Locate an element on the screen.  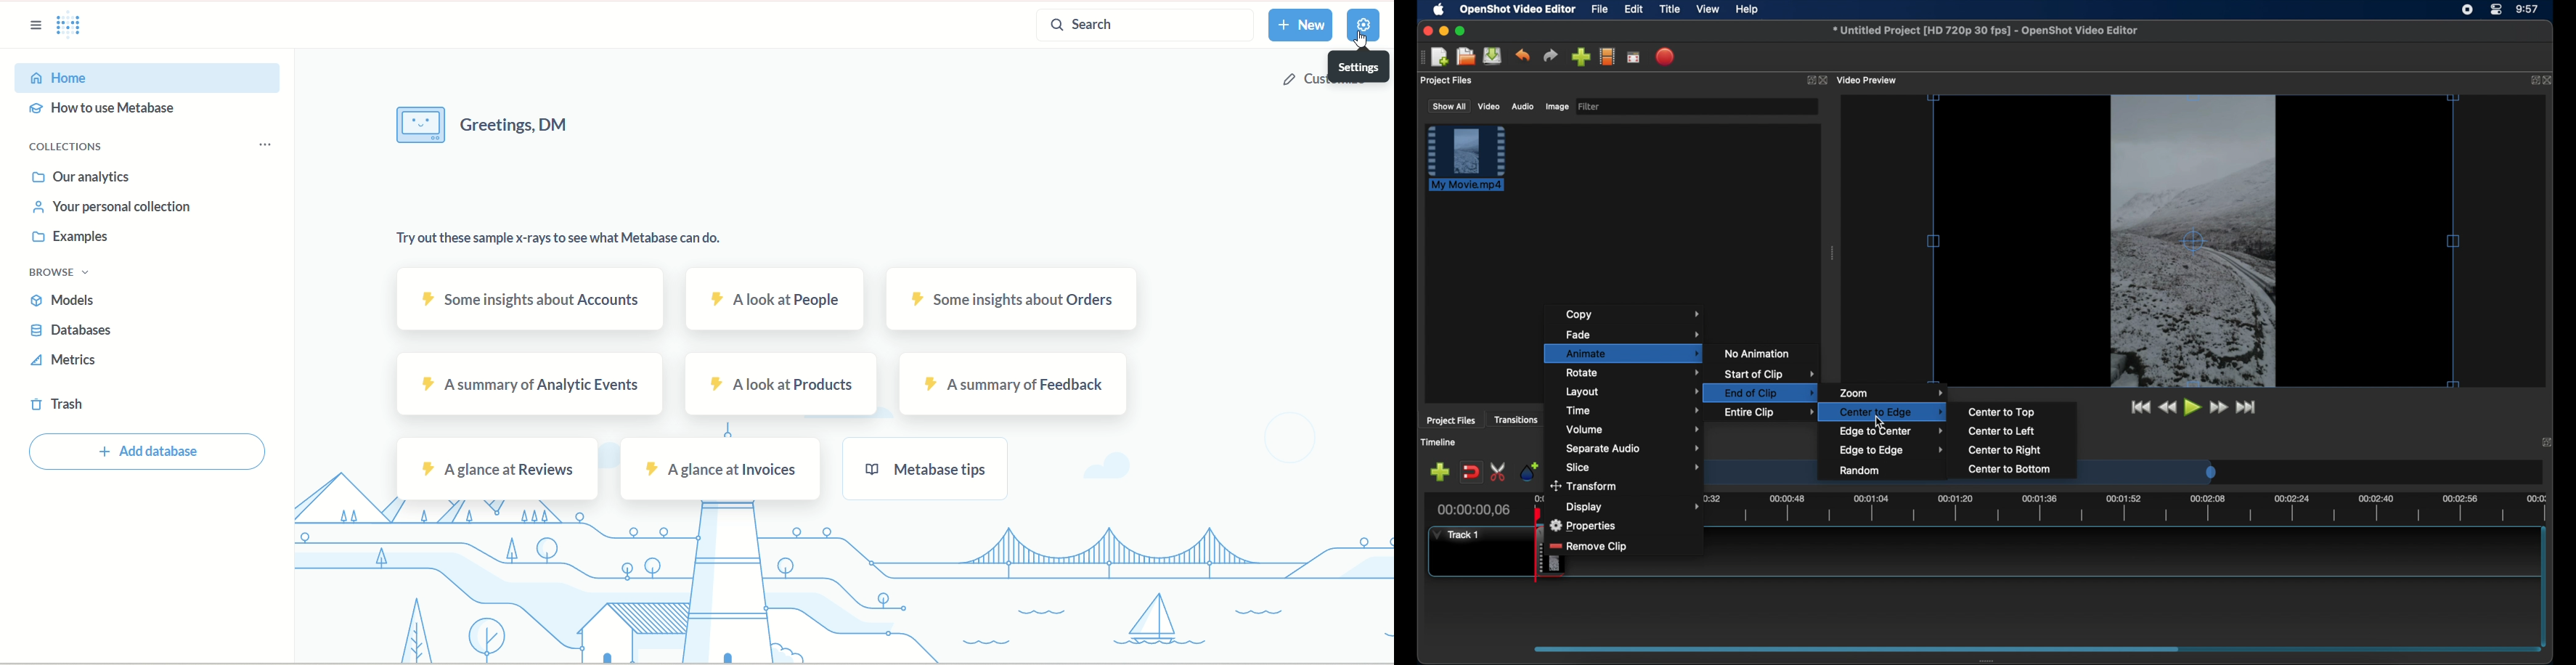
settings  is located at coordinates (1361, 66).